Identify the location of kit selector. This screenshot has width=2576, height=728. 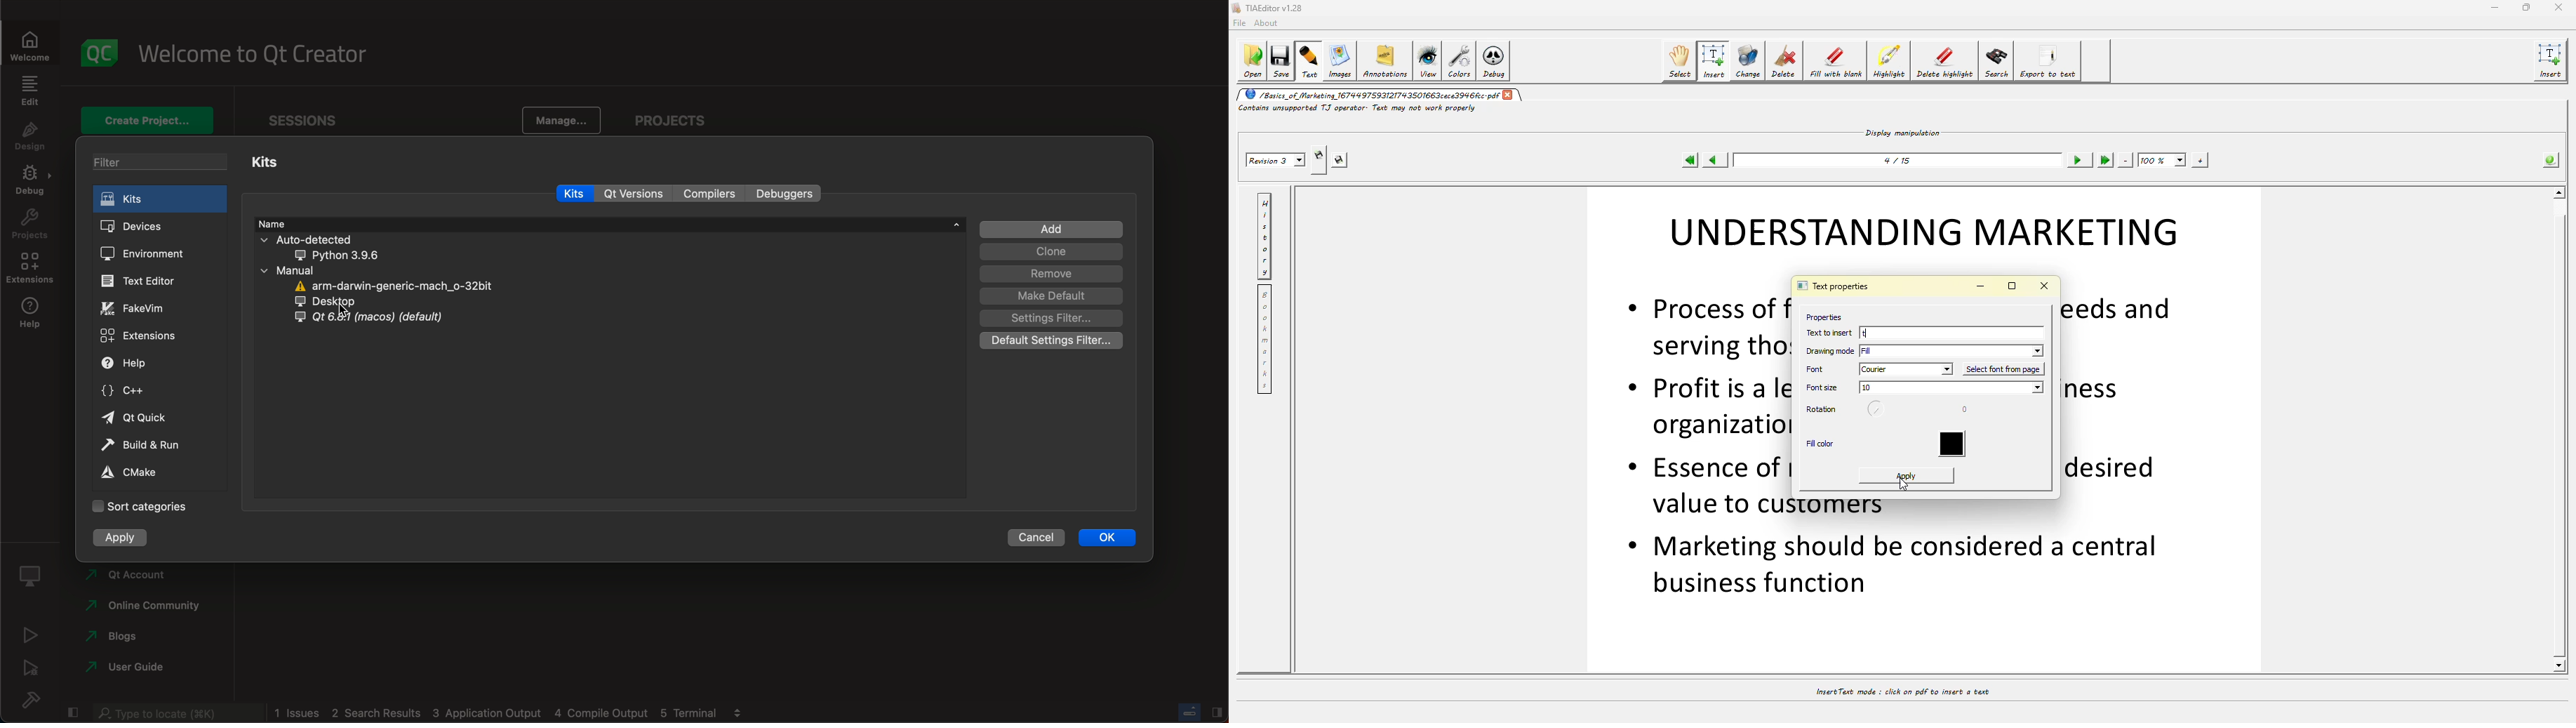
(31, 577).